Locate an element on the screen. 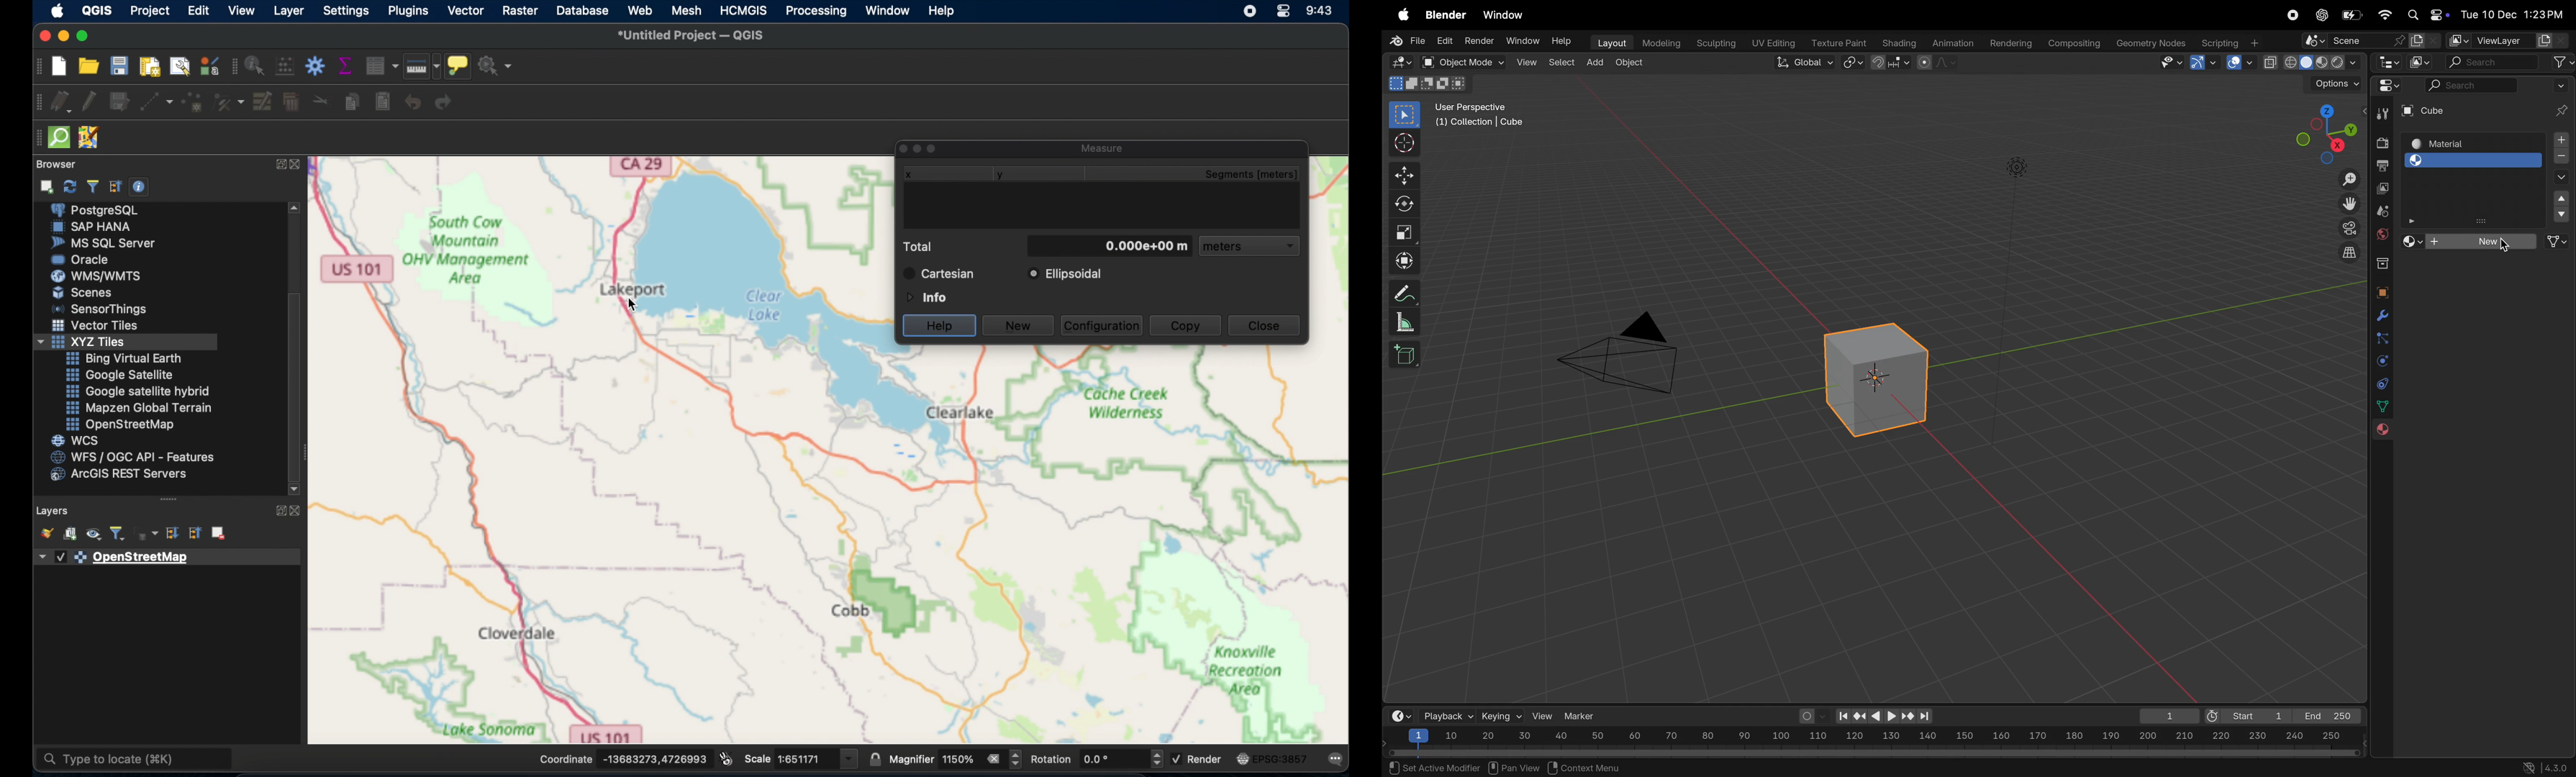 Image resolution: width=2576 pixels, height=784 pixels. camera is located at coordinates (2348, 228).